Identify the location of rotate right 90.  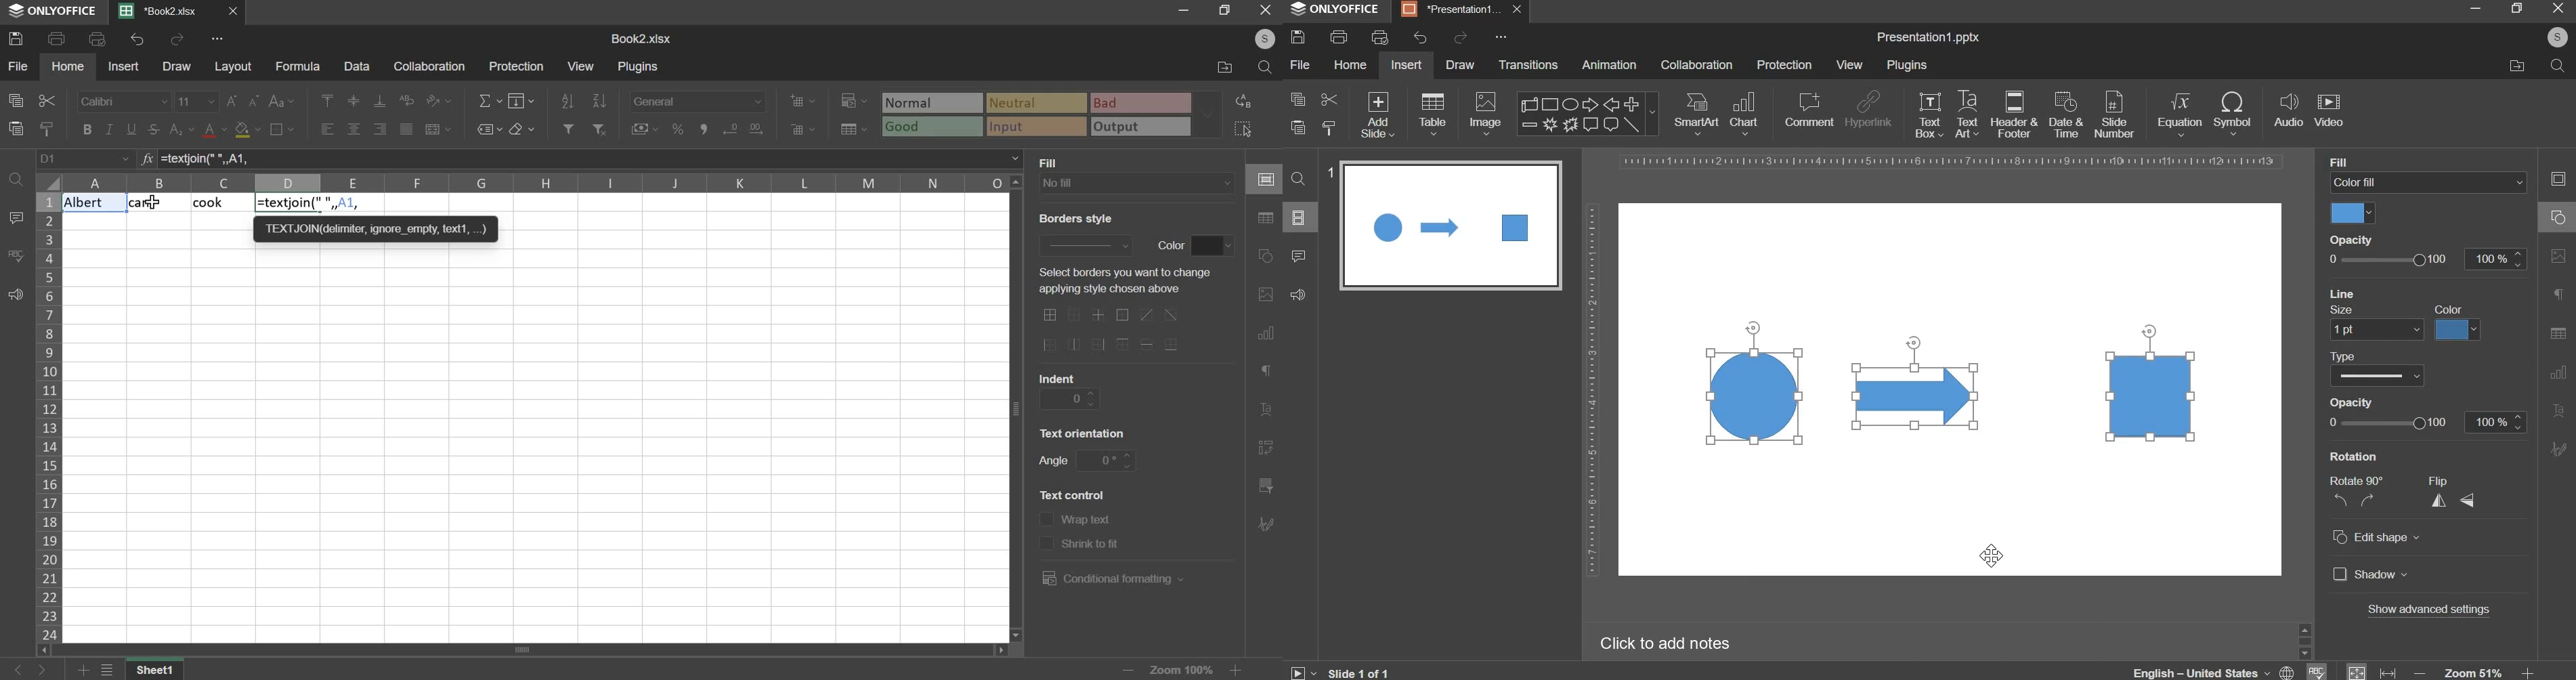
(2369, 501).